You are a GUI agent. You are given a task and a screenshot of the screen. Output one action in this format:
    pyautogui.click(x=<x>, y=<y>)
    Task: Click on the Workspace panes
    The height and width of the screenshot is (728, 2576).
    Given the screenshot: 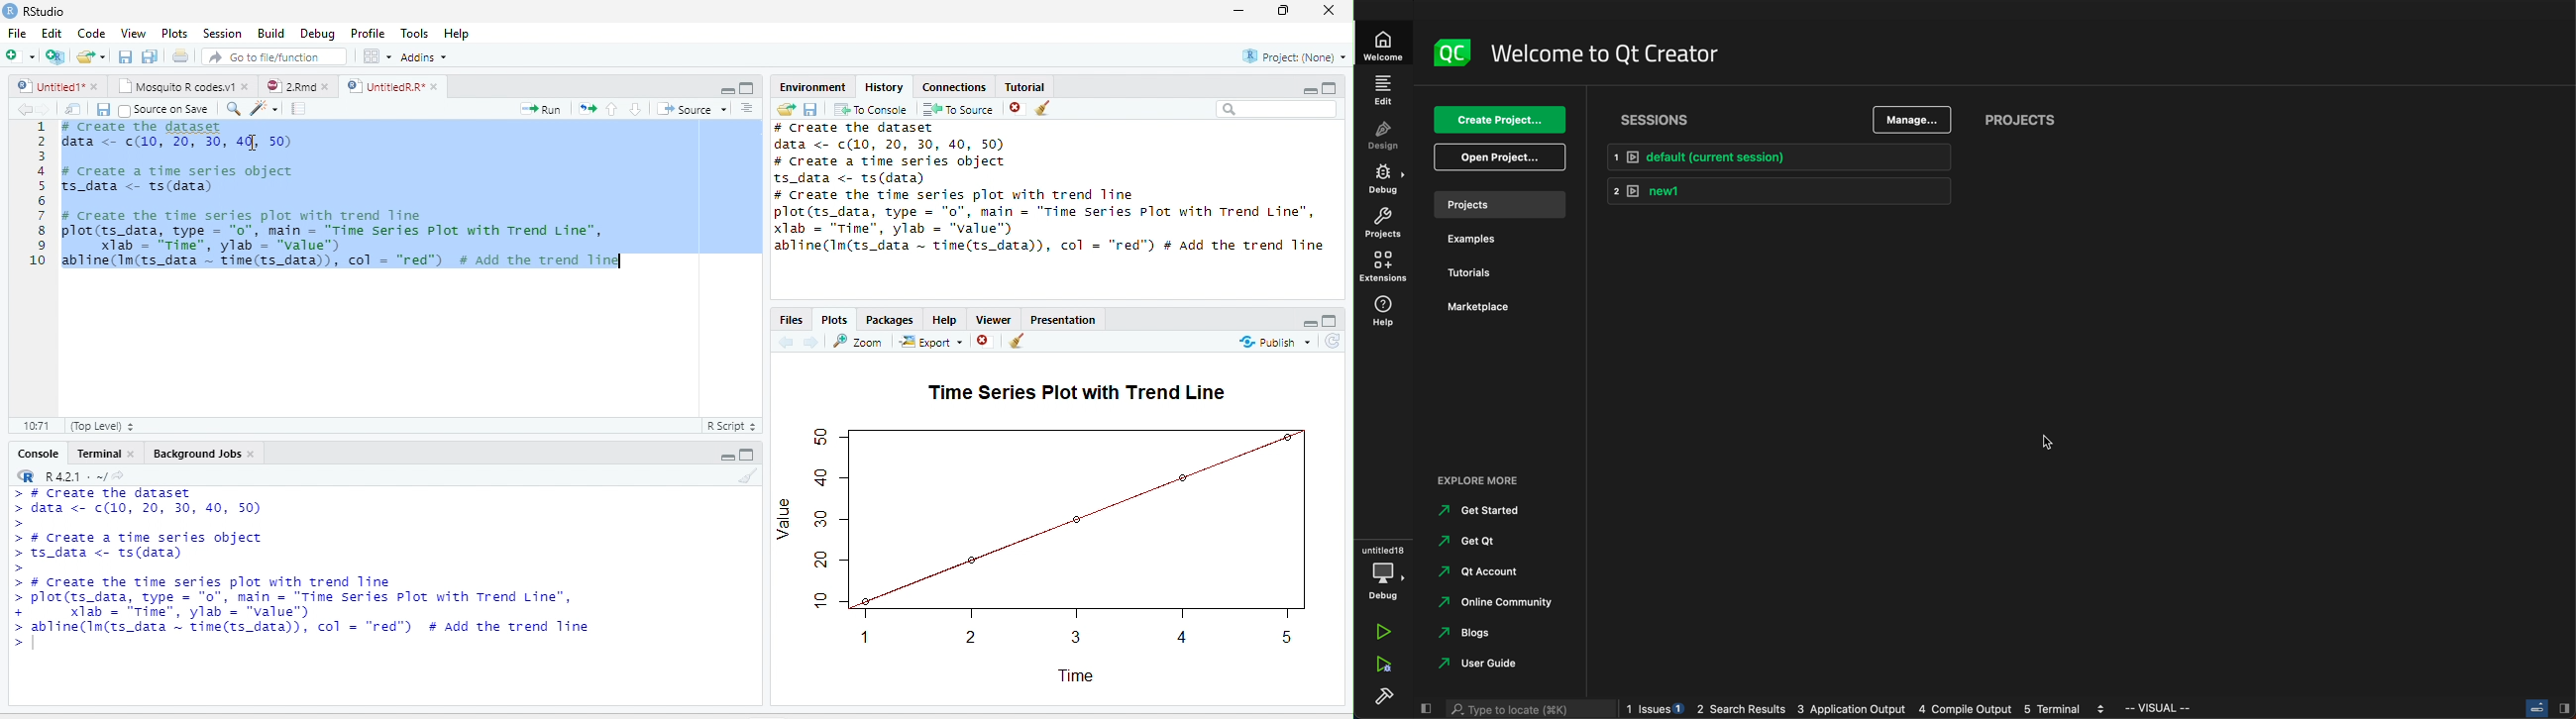 What is the action you would take?
    pyautogui.click(x=376, y=55)
    